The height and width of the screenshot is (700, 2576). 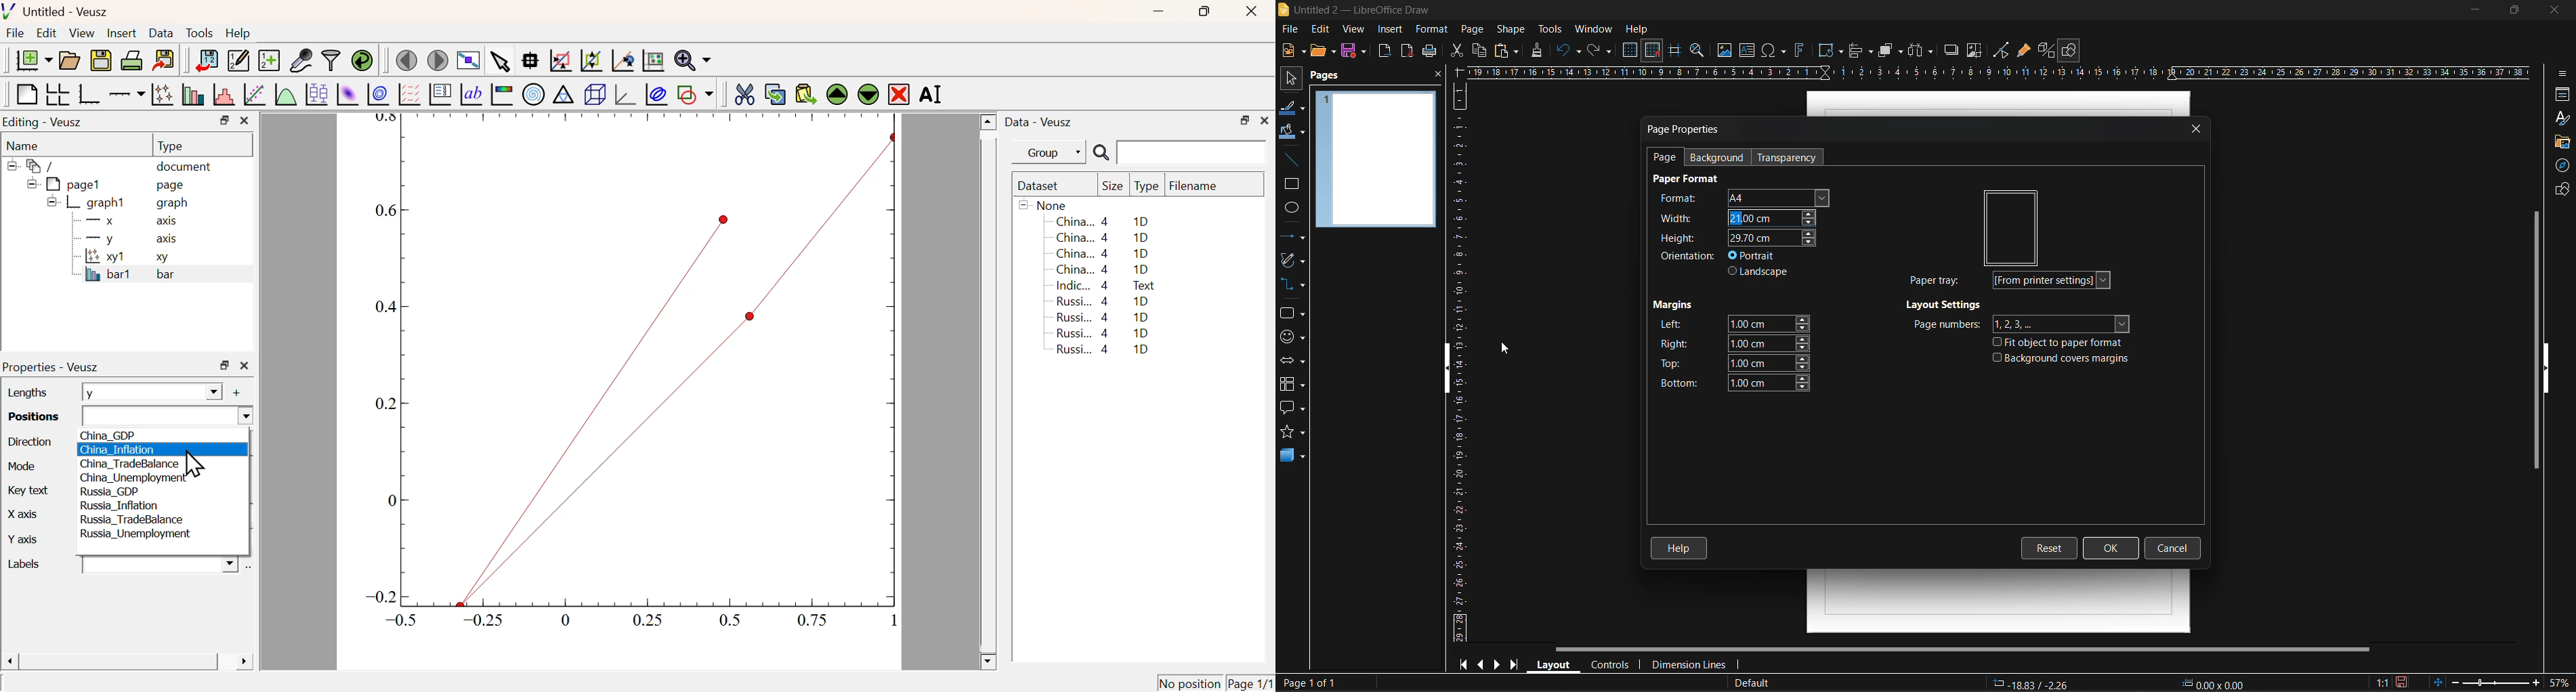 I want to click on orientation, so click(x=1689, y=257).